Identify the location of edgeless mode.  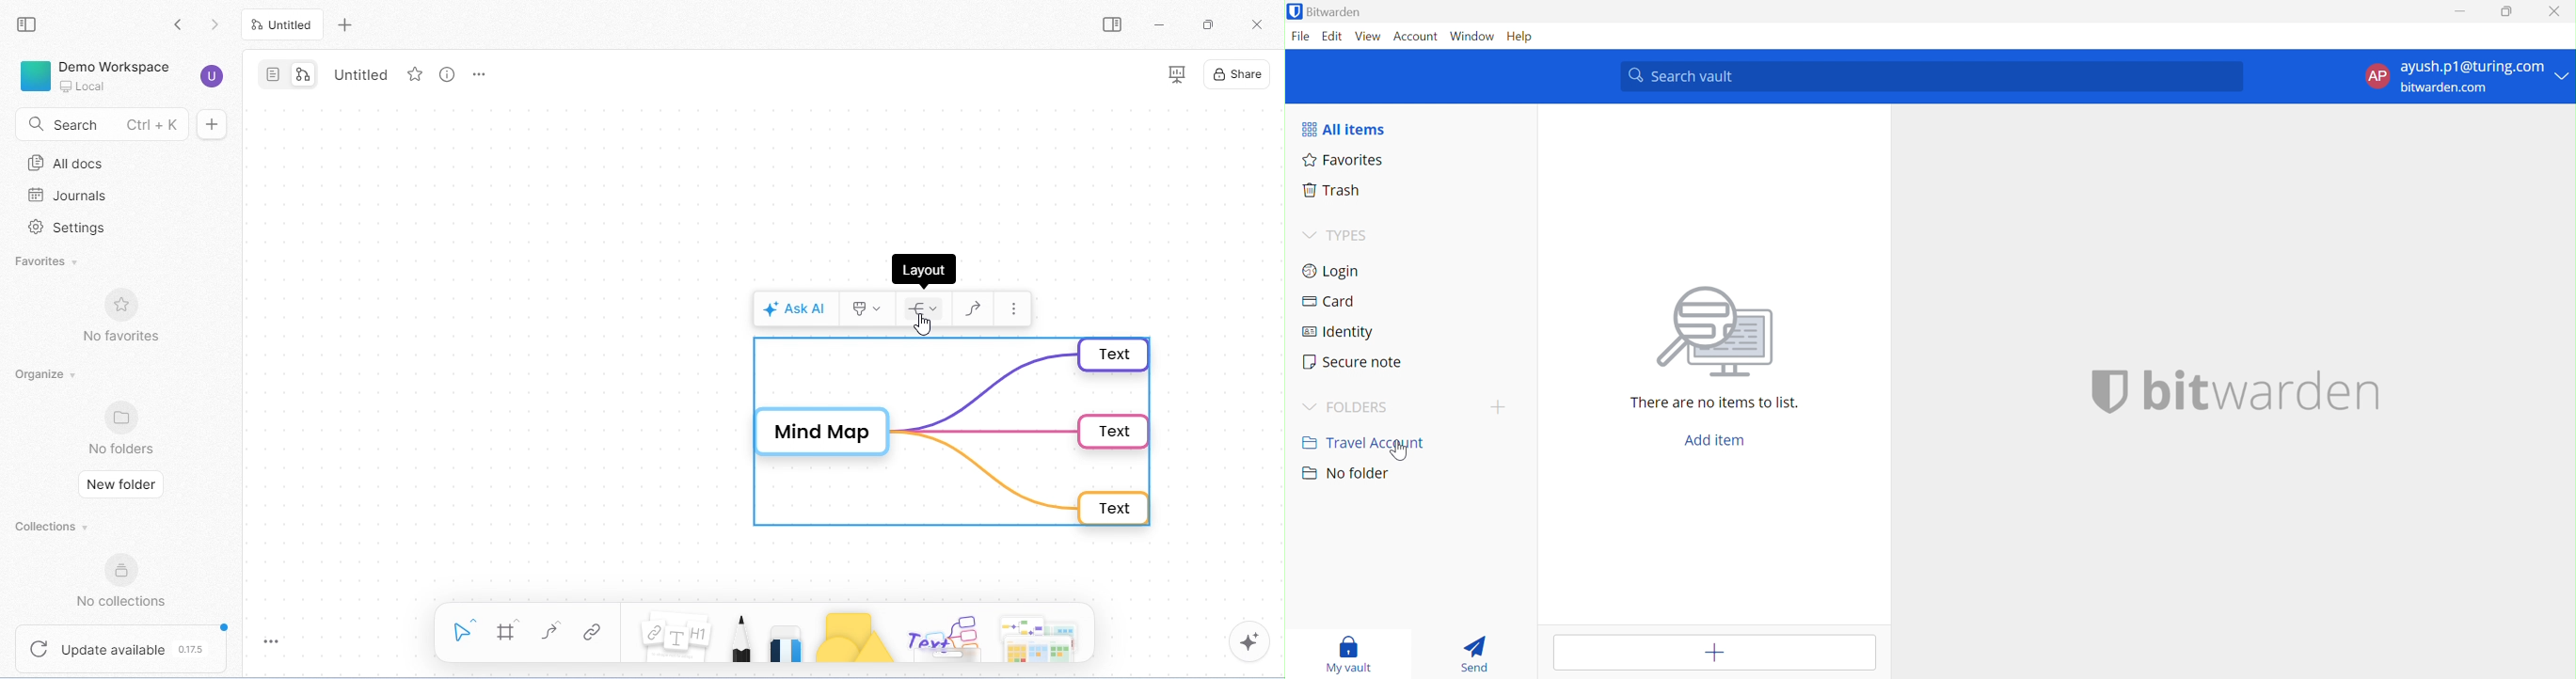
(303, 72).